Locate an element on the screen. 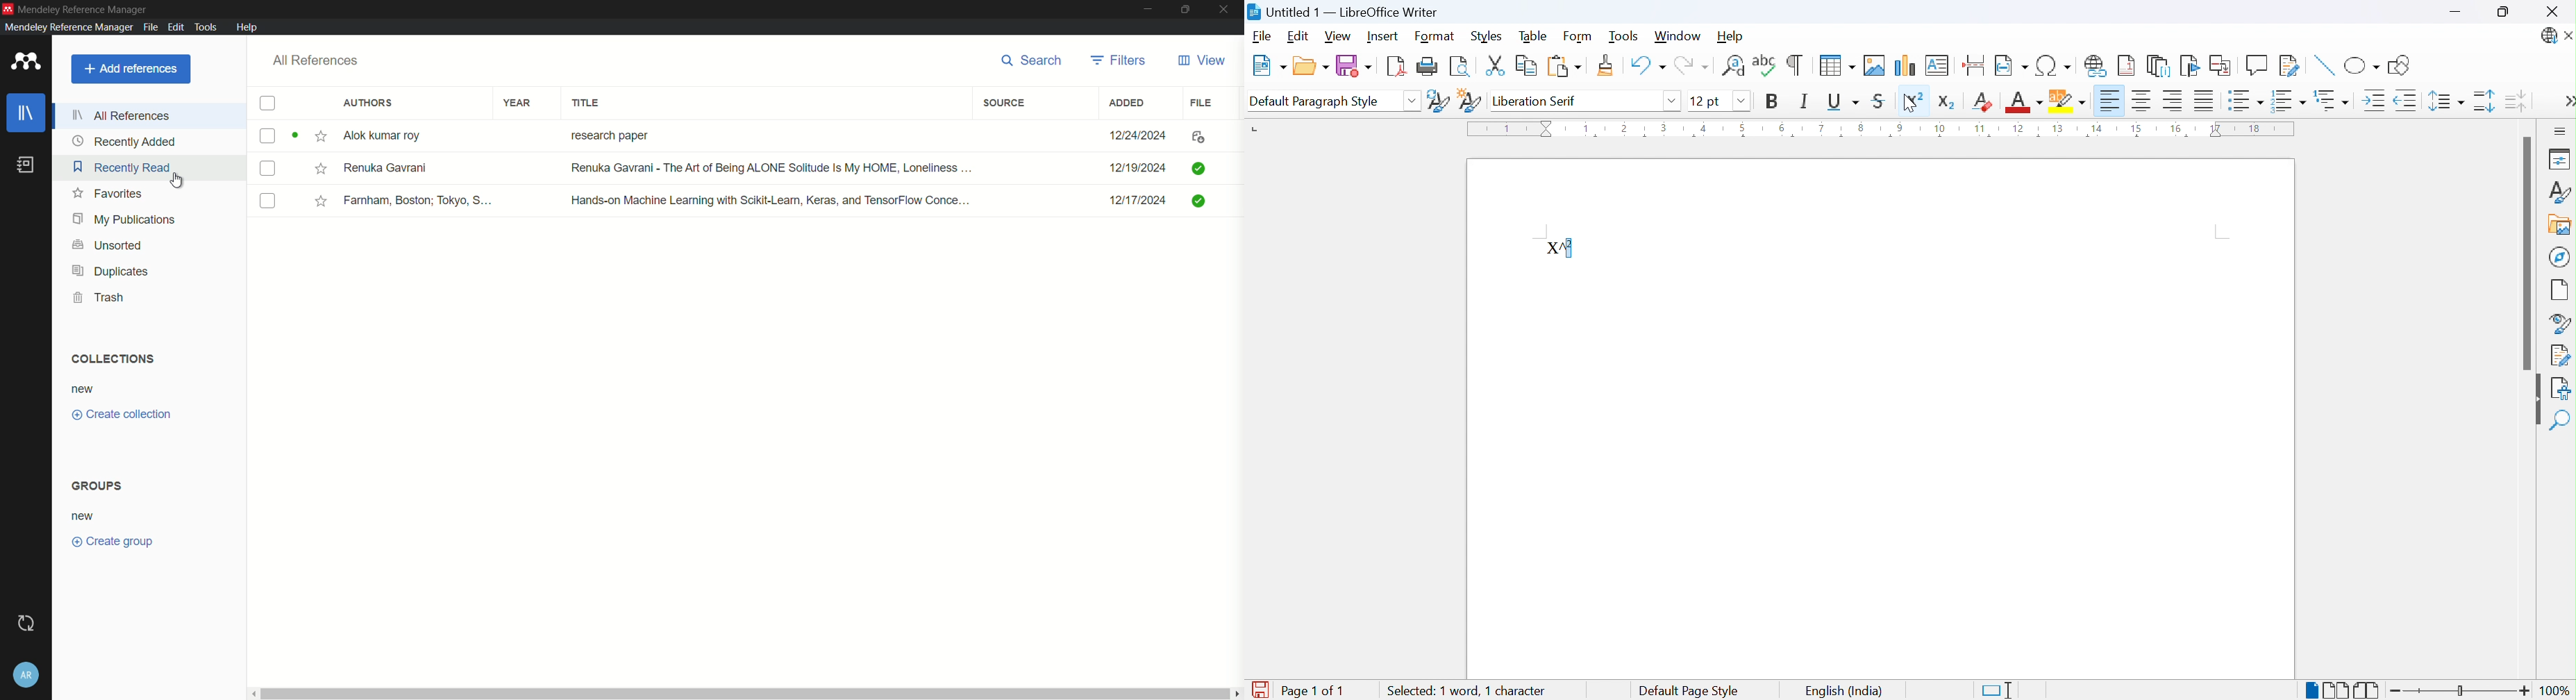 Image resolution: width=2576 pixels, height=700 pixels. File is located at coordinates (1261, 37).